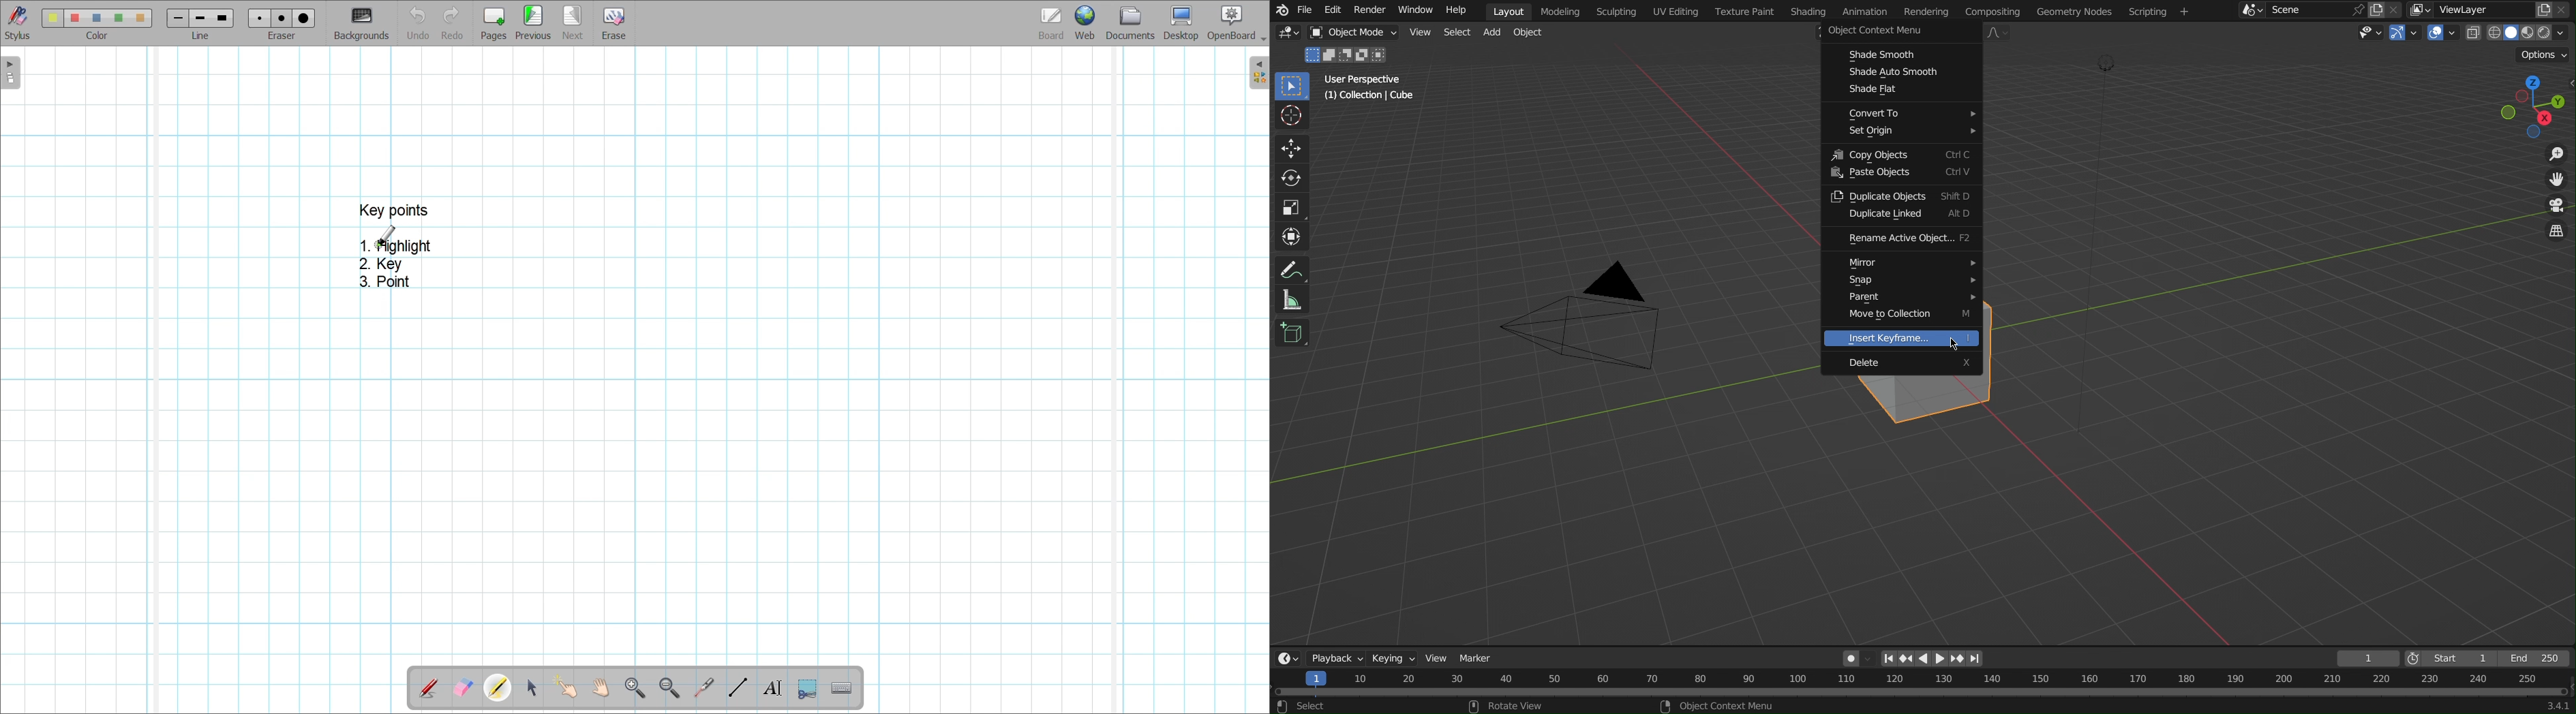  Describe the element at coordinates (398, 246) in the screenshot. I see `1. Highlight` at that location.